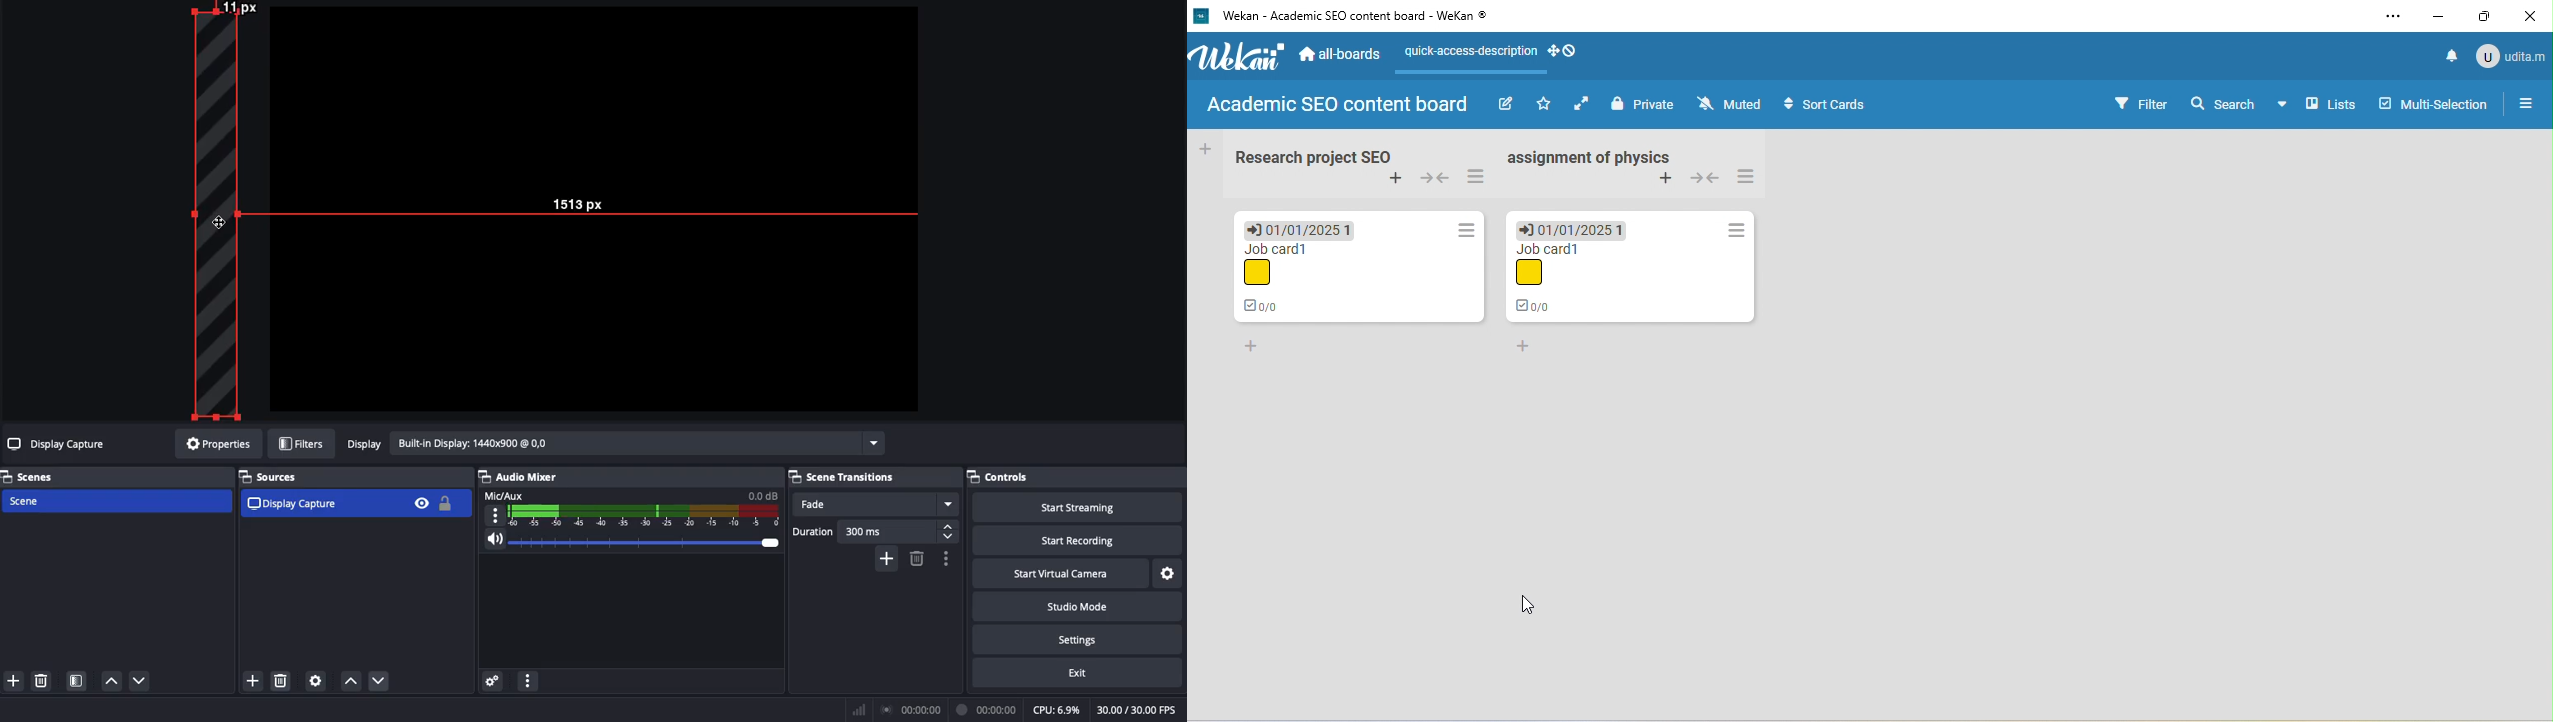 Image resolution: width=2576 pixels, height=728 pixels. What do you see at coordinates (382, 682) in the screenshot?
I see `Down` at bounding box center [382, 682].